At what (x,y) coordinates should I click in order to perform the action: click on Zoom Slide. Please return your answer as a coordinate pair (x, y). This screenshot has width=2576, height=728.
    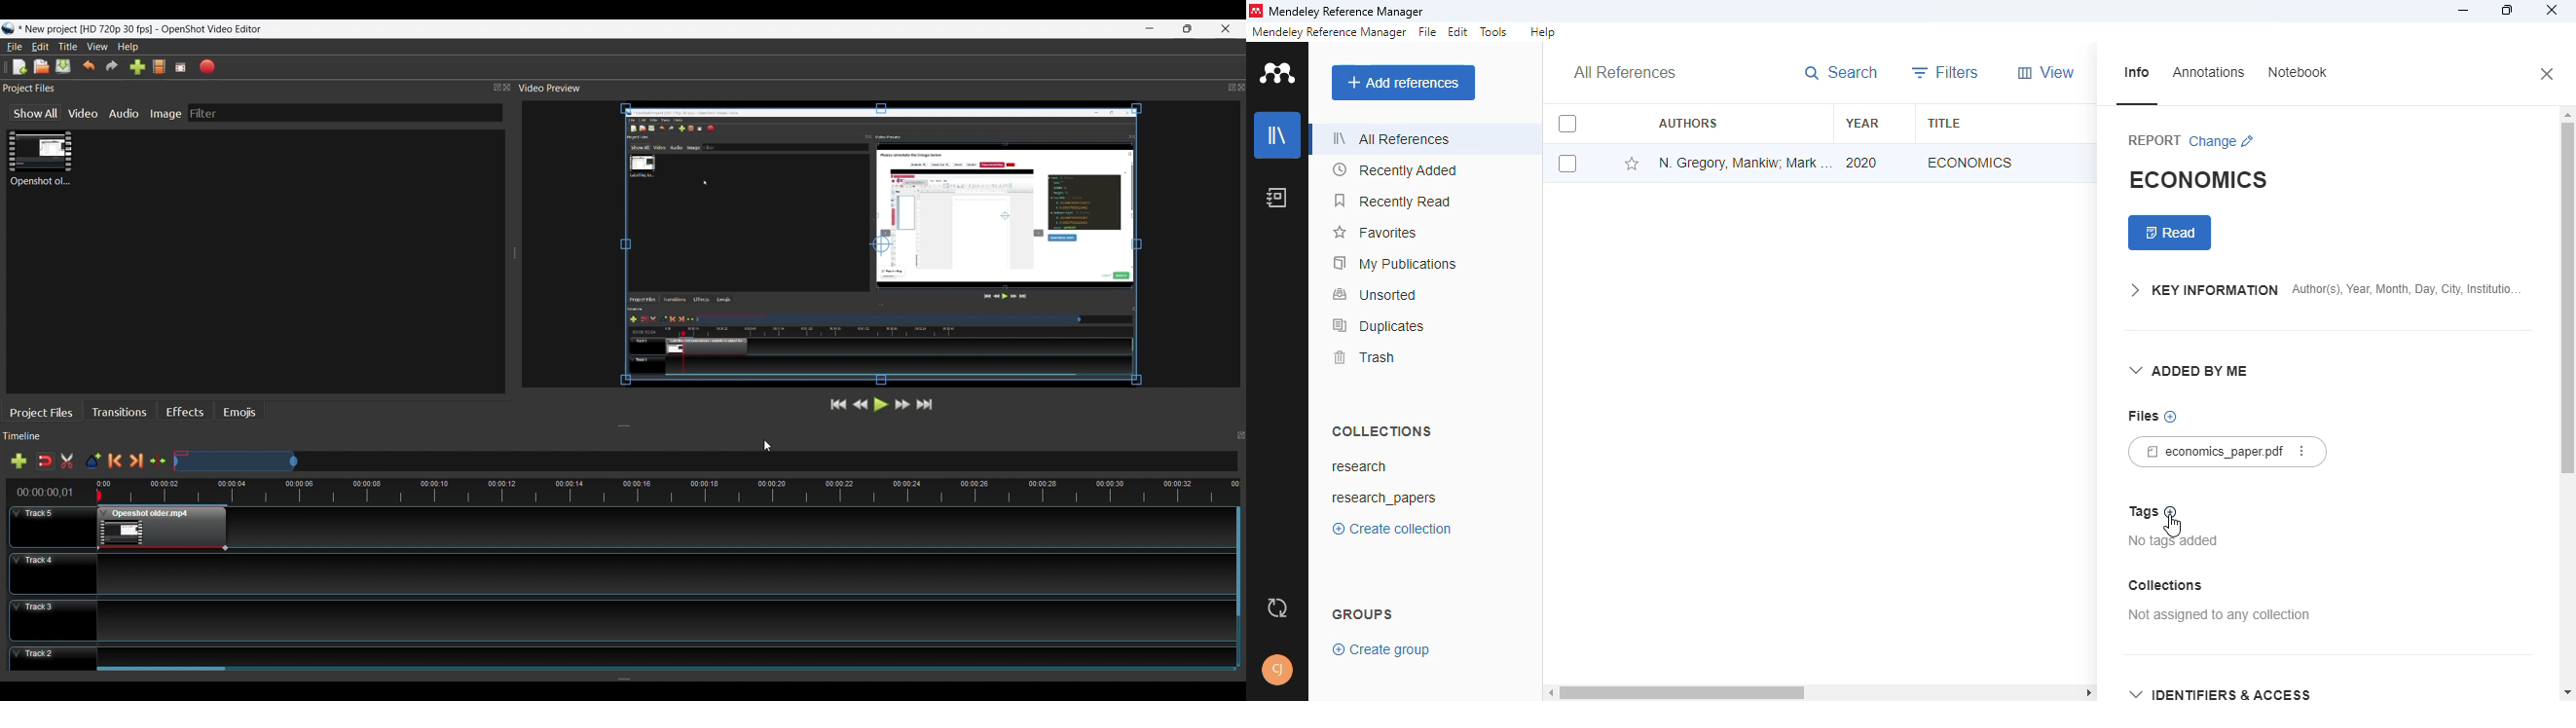
    Looking at the image, I should click on (252, 460).